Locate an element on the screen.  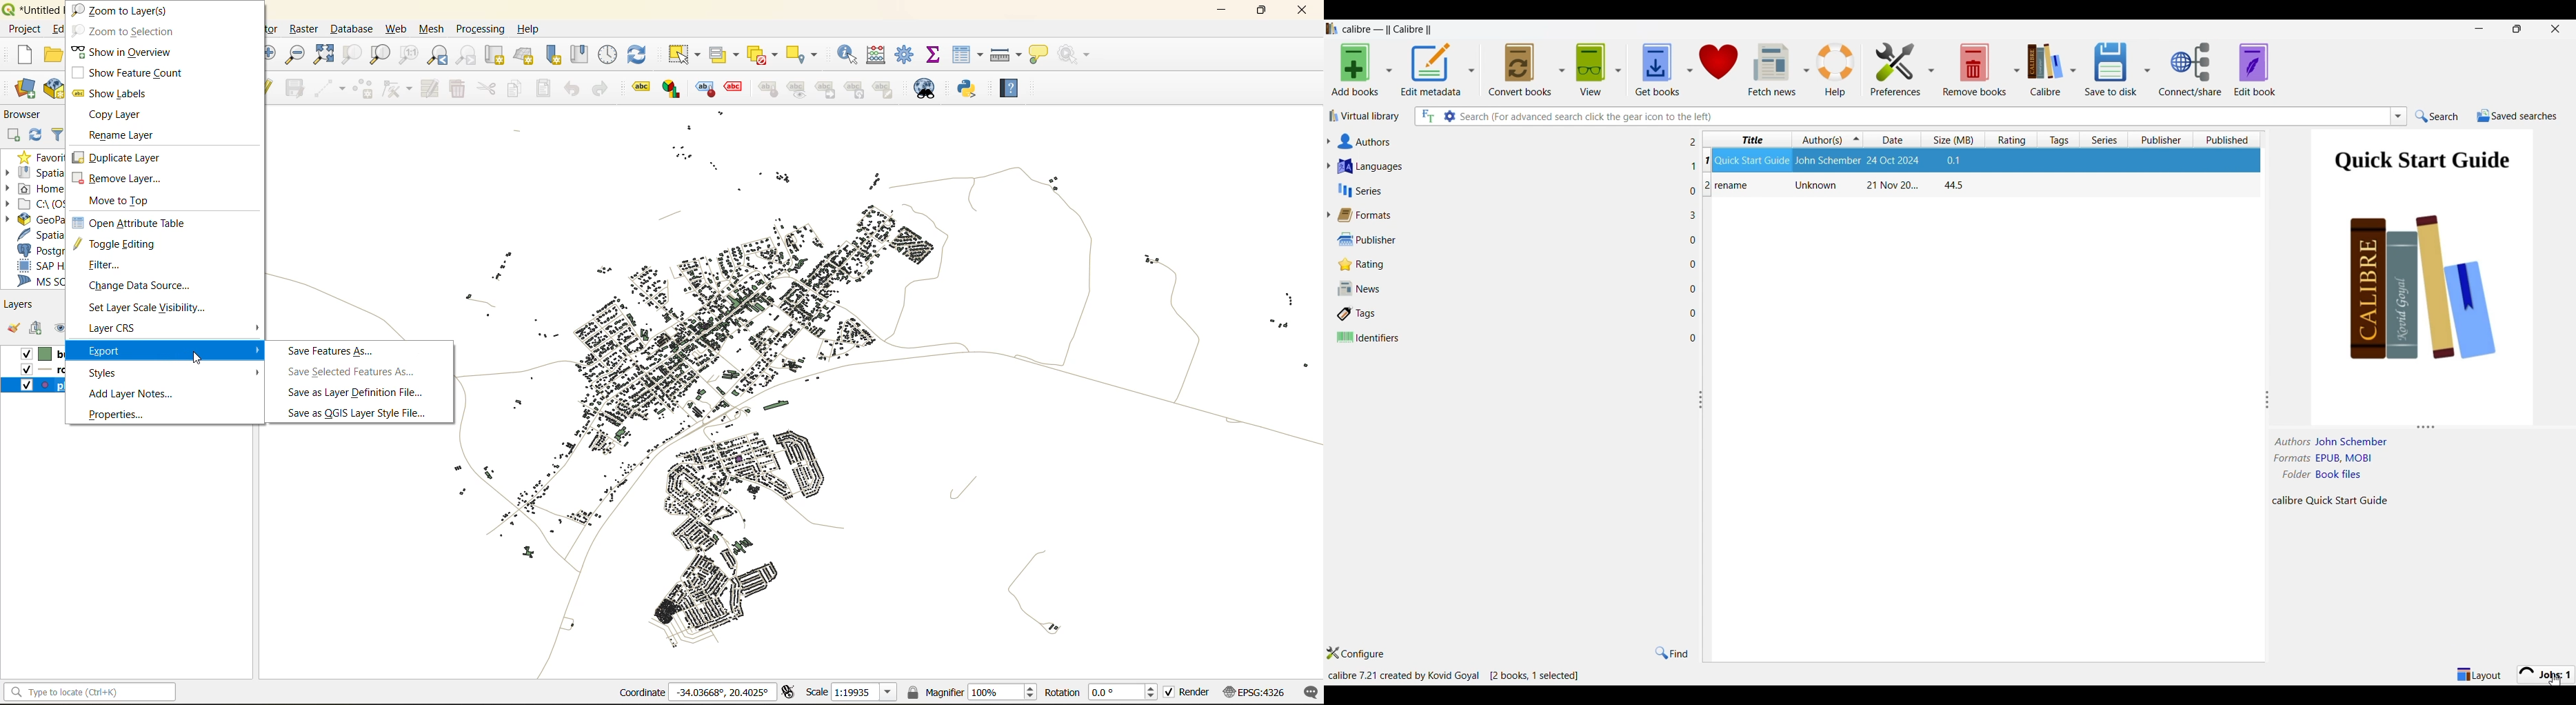
Edit book is located at coordinates (2255, 70).